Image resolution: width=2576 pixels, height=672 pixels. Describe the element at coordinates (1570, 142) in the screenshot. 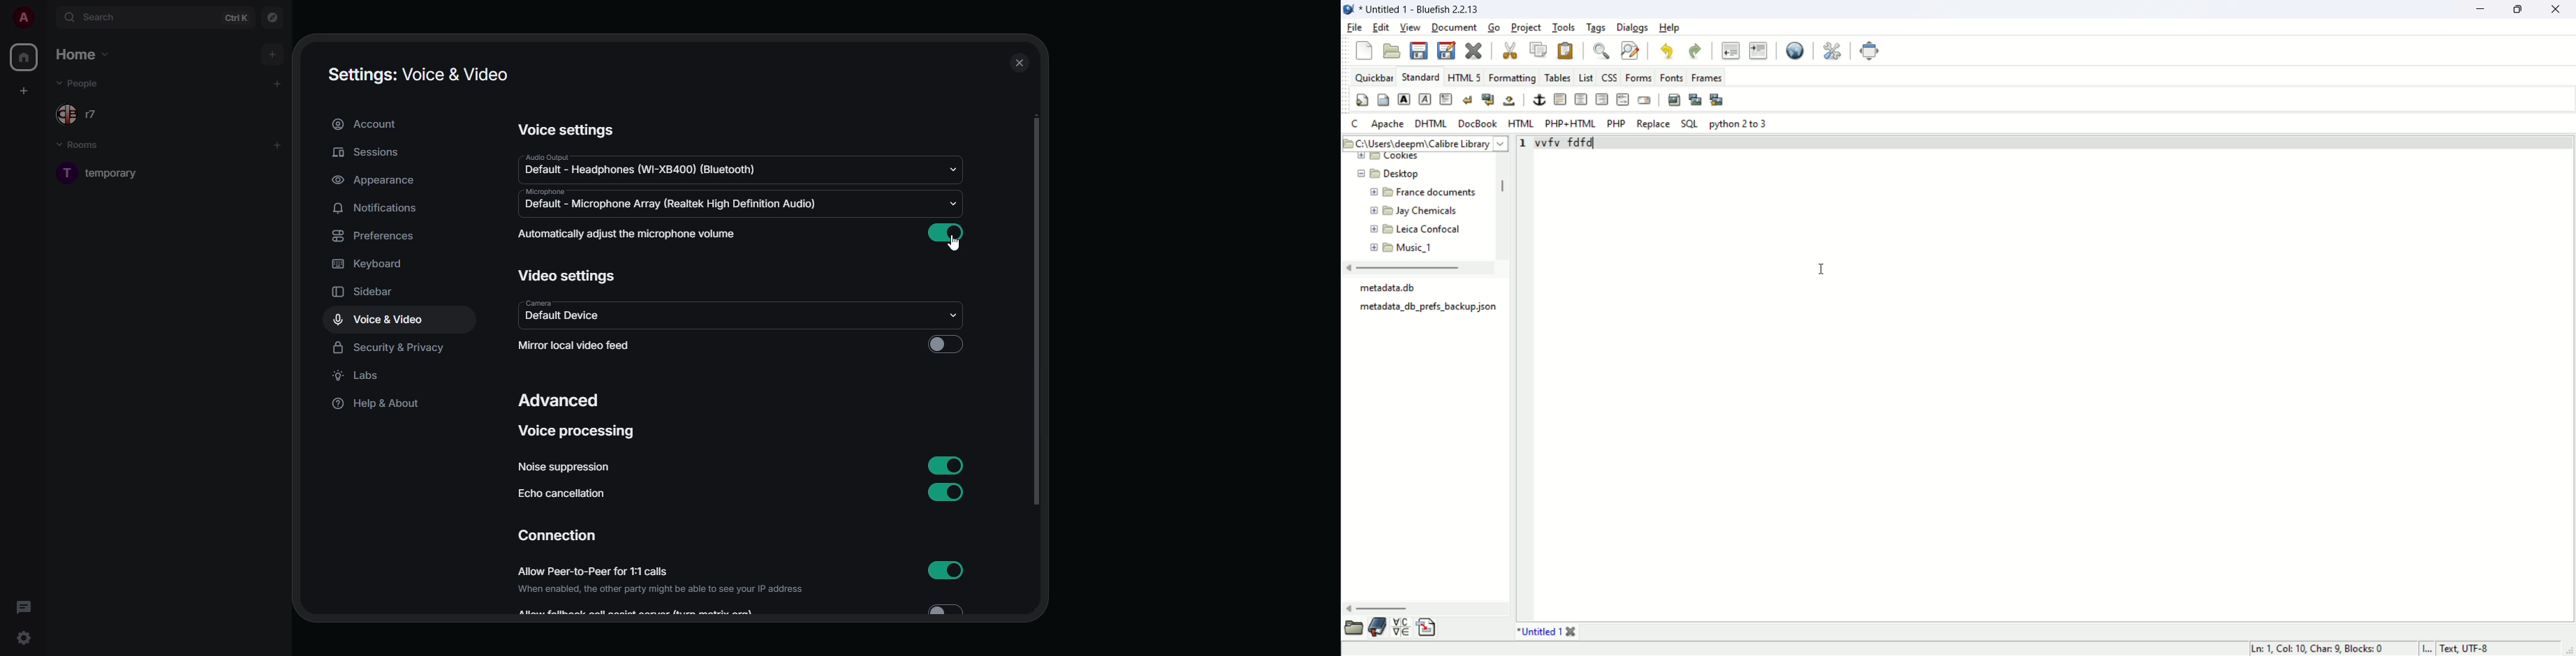

I see `vvfv fdfd` at that location.